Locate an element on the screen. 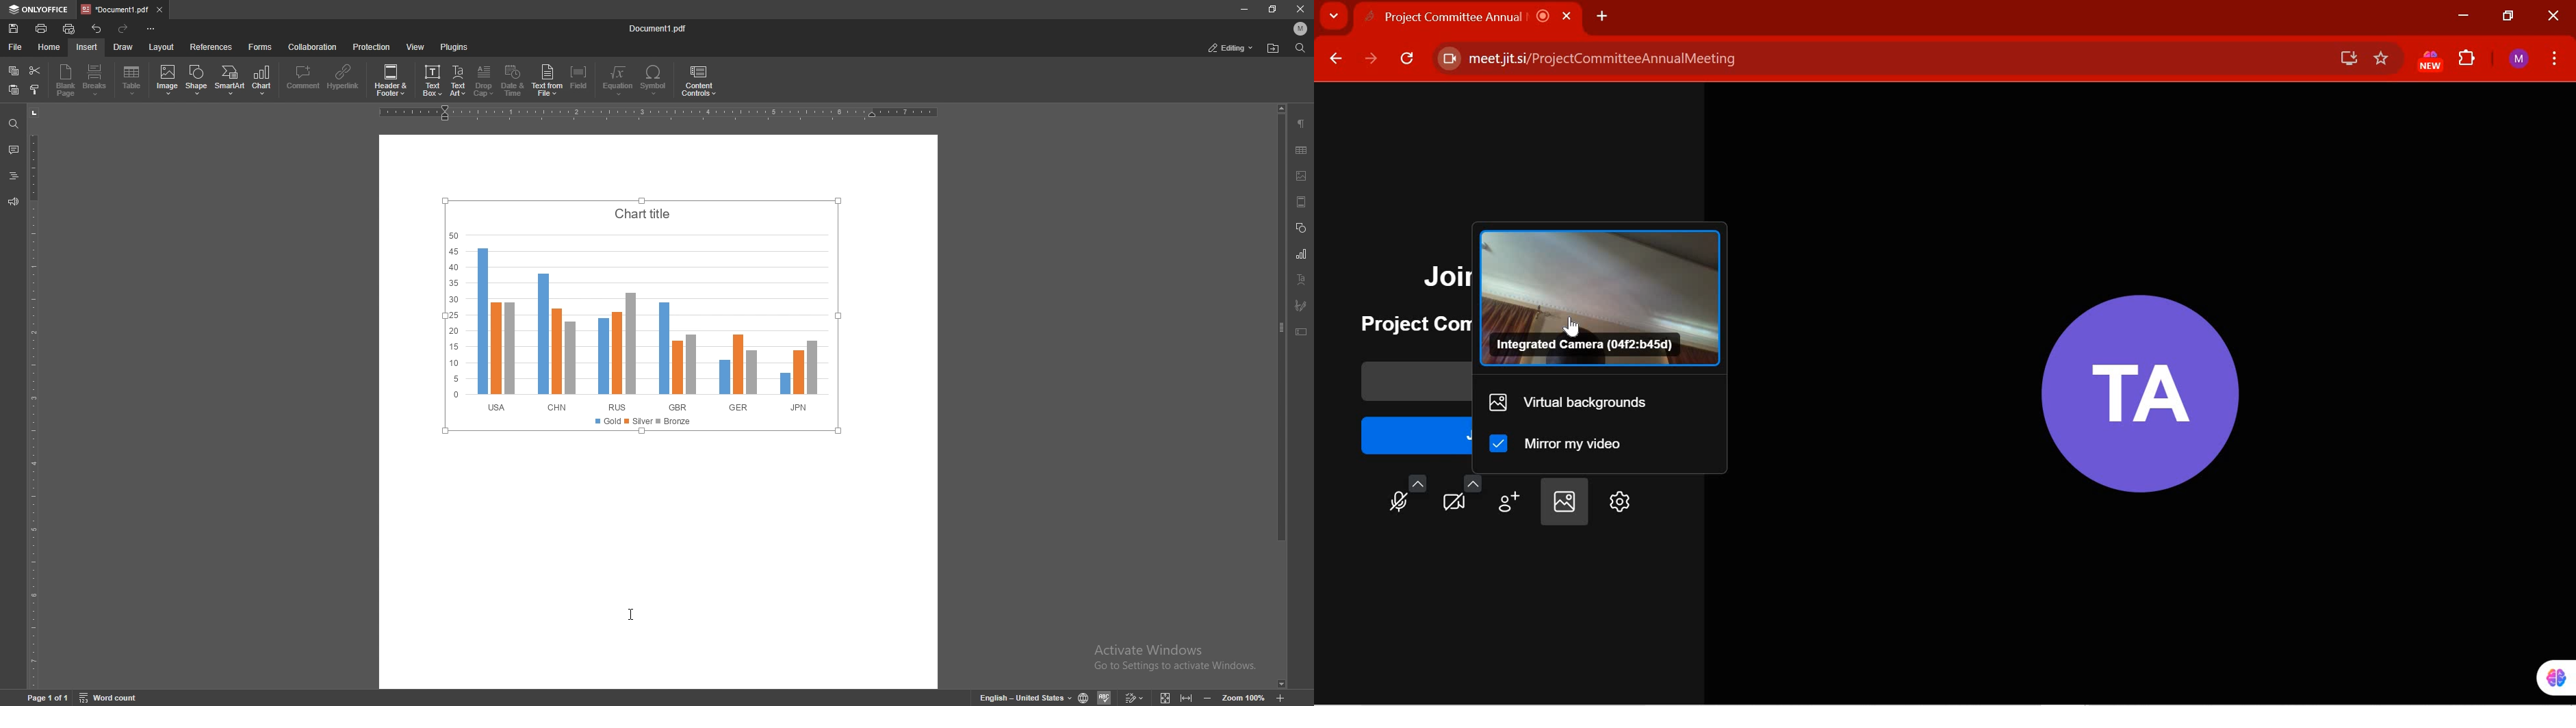  Close is located at coordinates (1296, 9).